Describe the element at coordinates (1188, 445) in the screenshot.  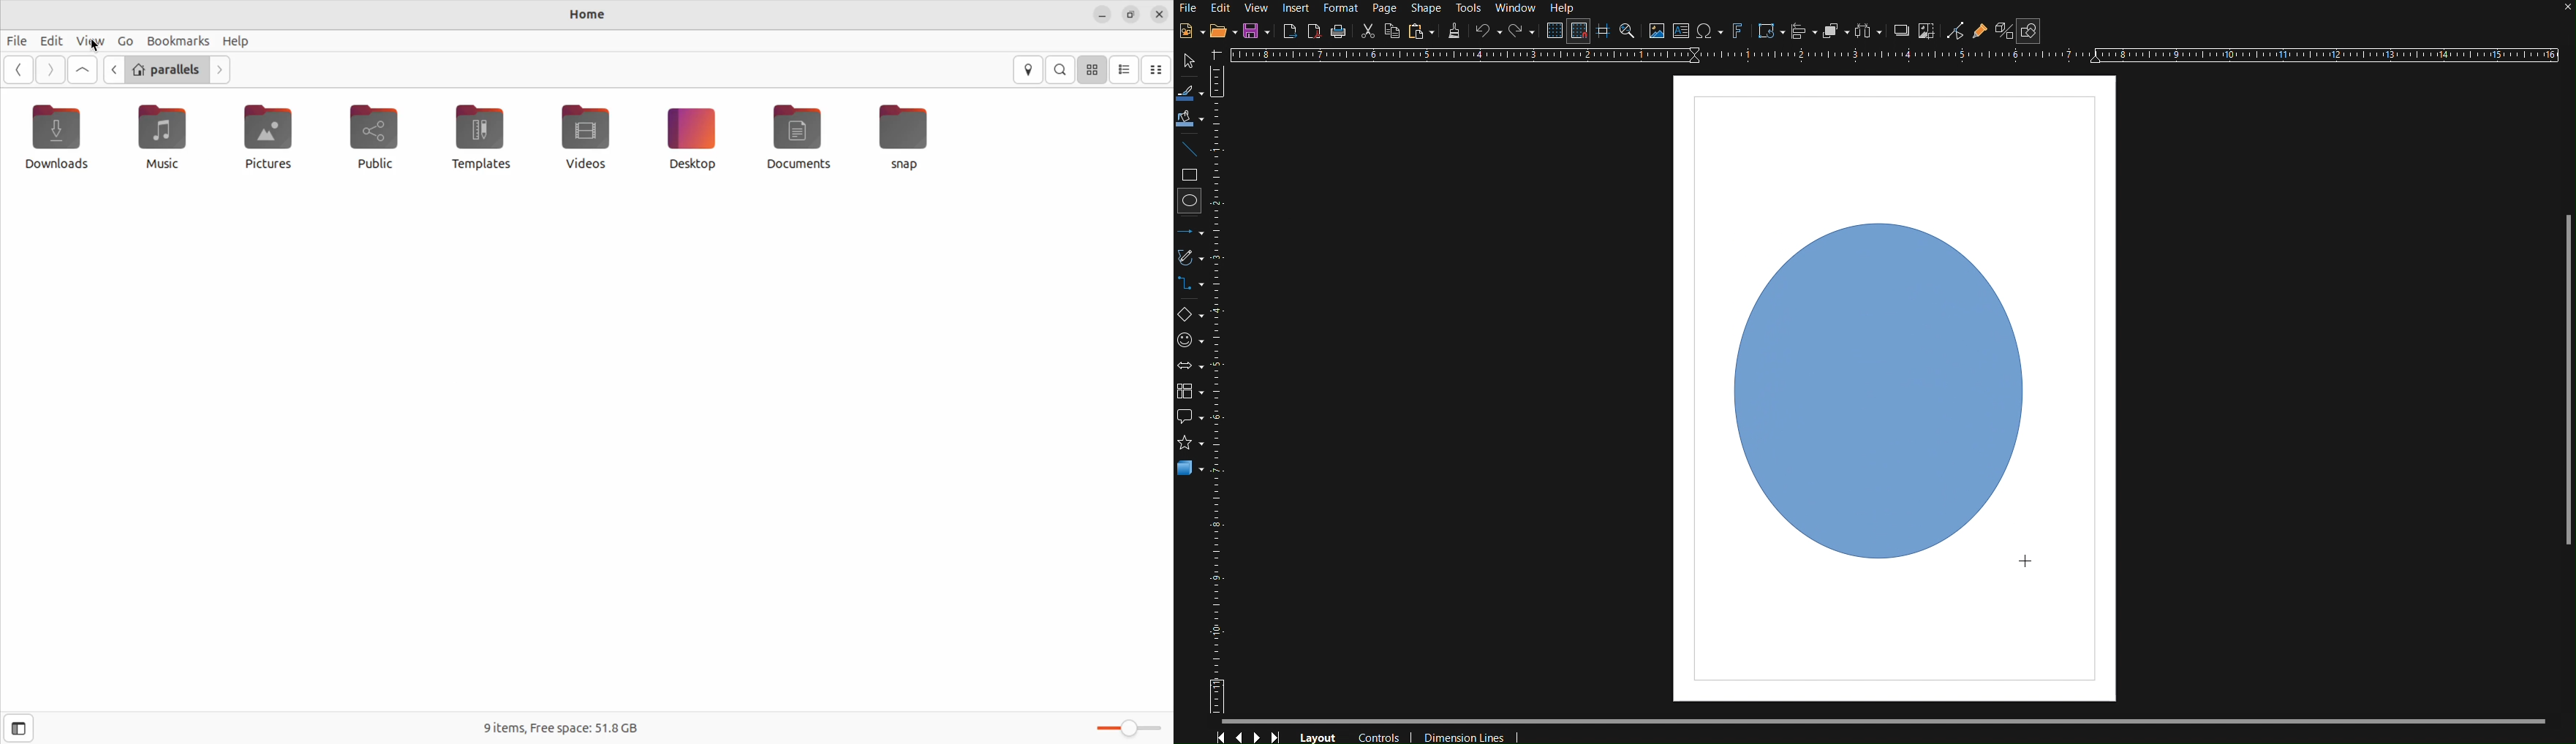
I see `Stars and Banners` at that location.